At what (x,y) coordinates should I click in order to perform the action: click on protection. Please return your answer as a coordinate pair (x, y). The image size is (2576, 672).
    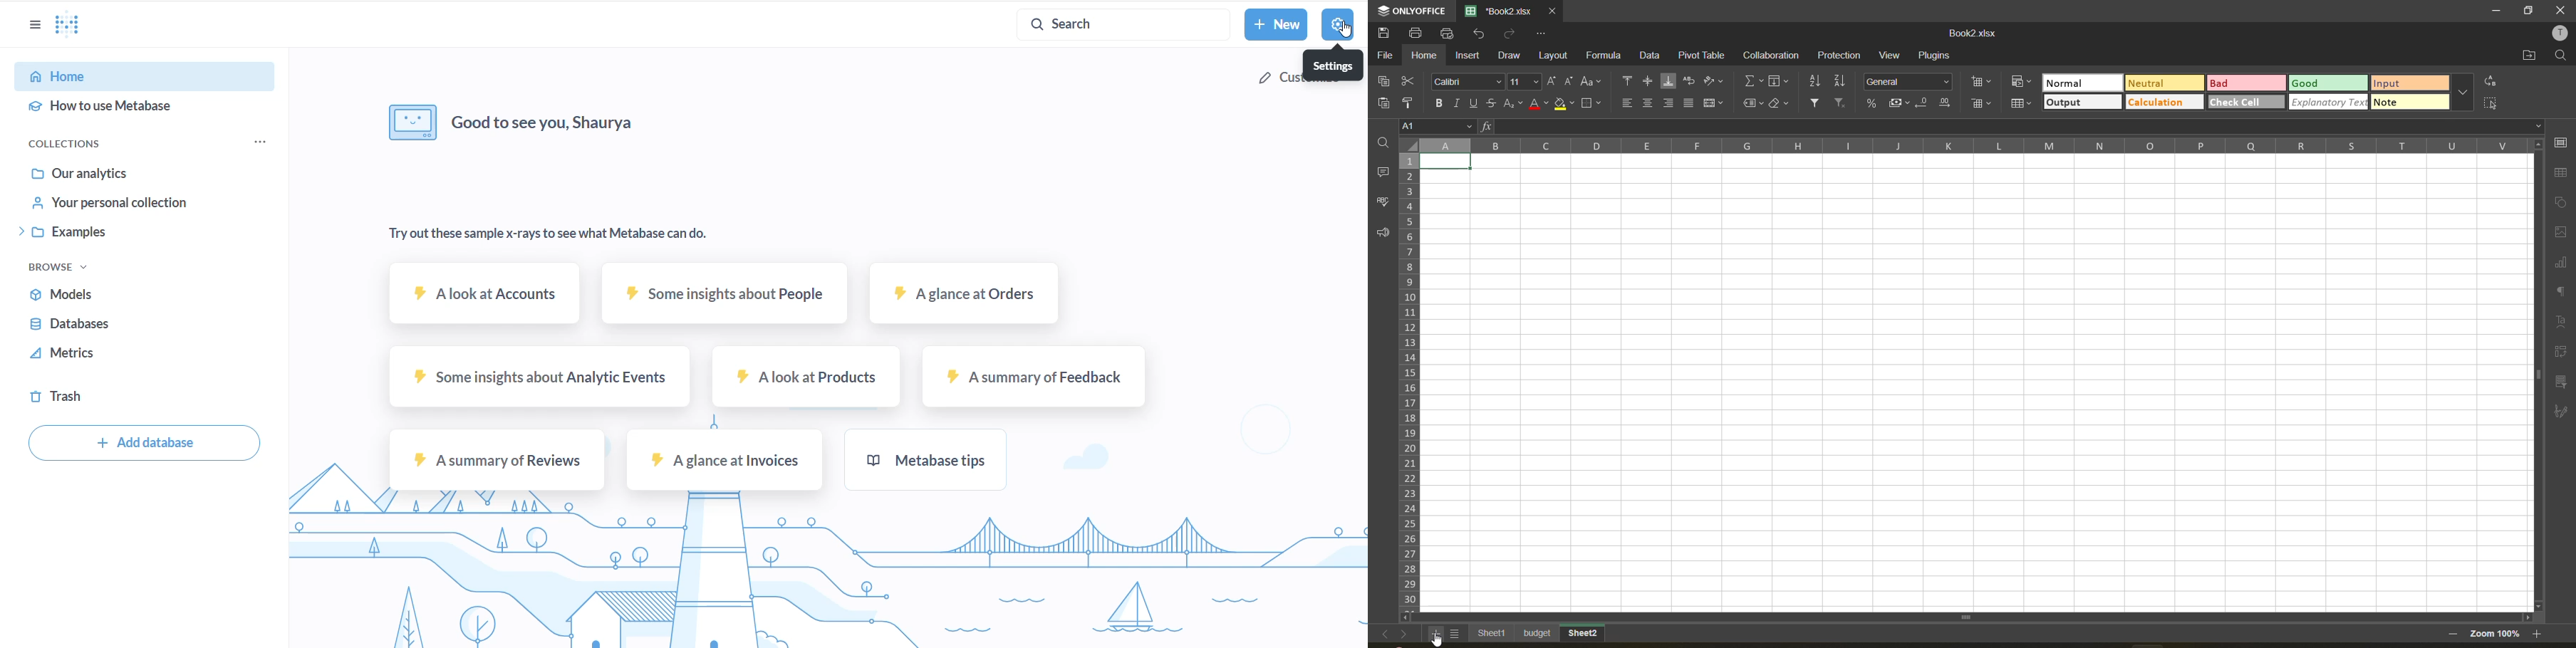
    Looking at the image, I should click on (1839, 57).